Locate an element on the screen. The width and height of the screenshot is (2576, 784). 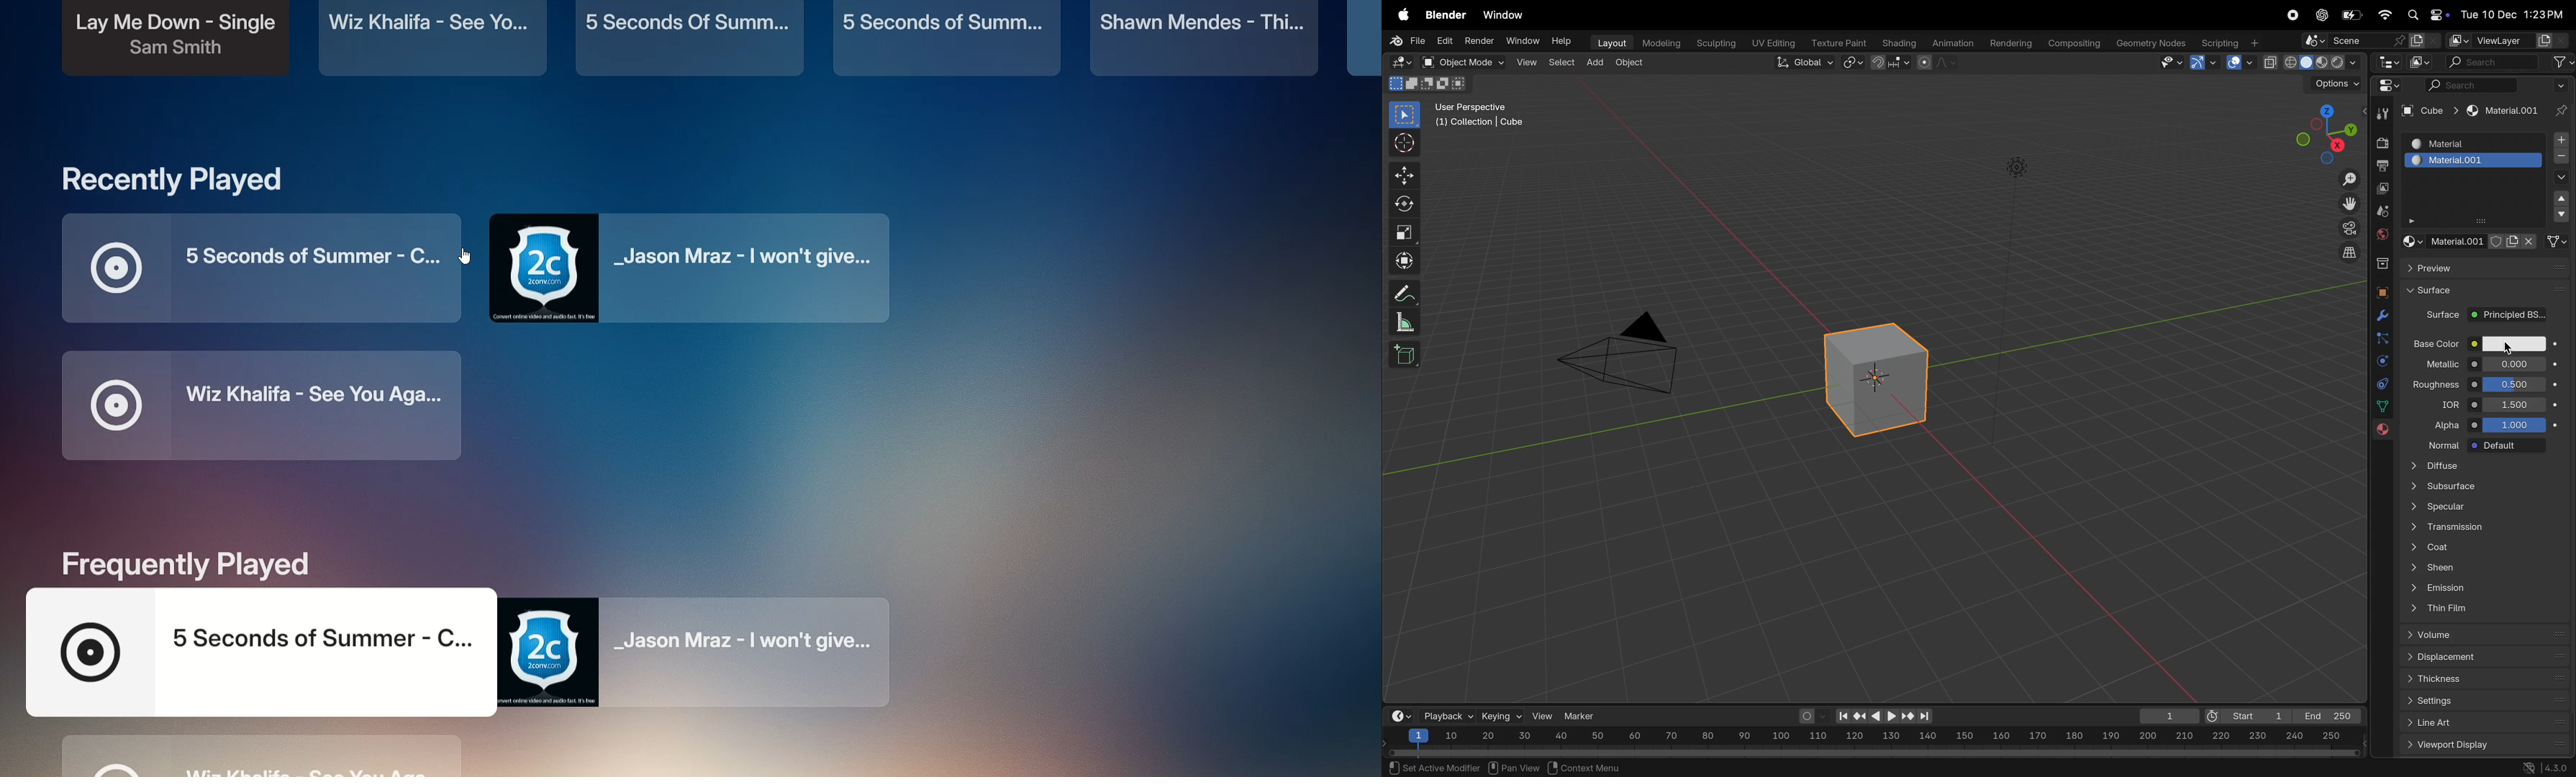
Shawn Mendes is located at coordinates (1209, 38).